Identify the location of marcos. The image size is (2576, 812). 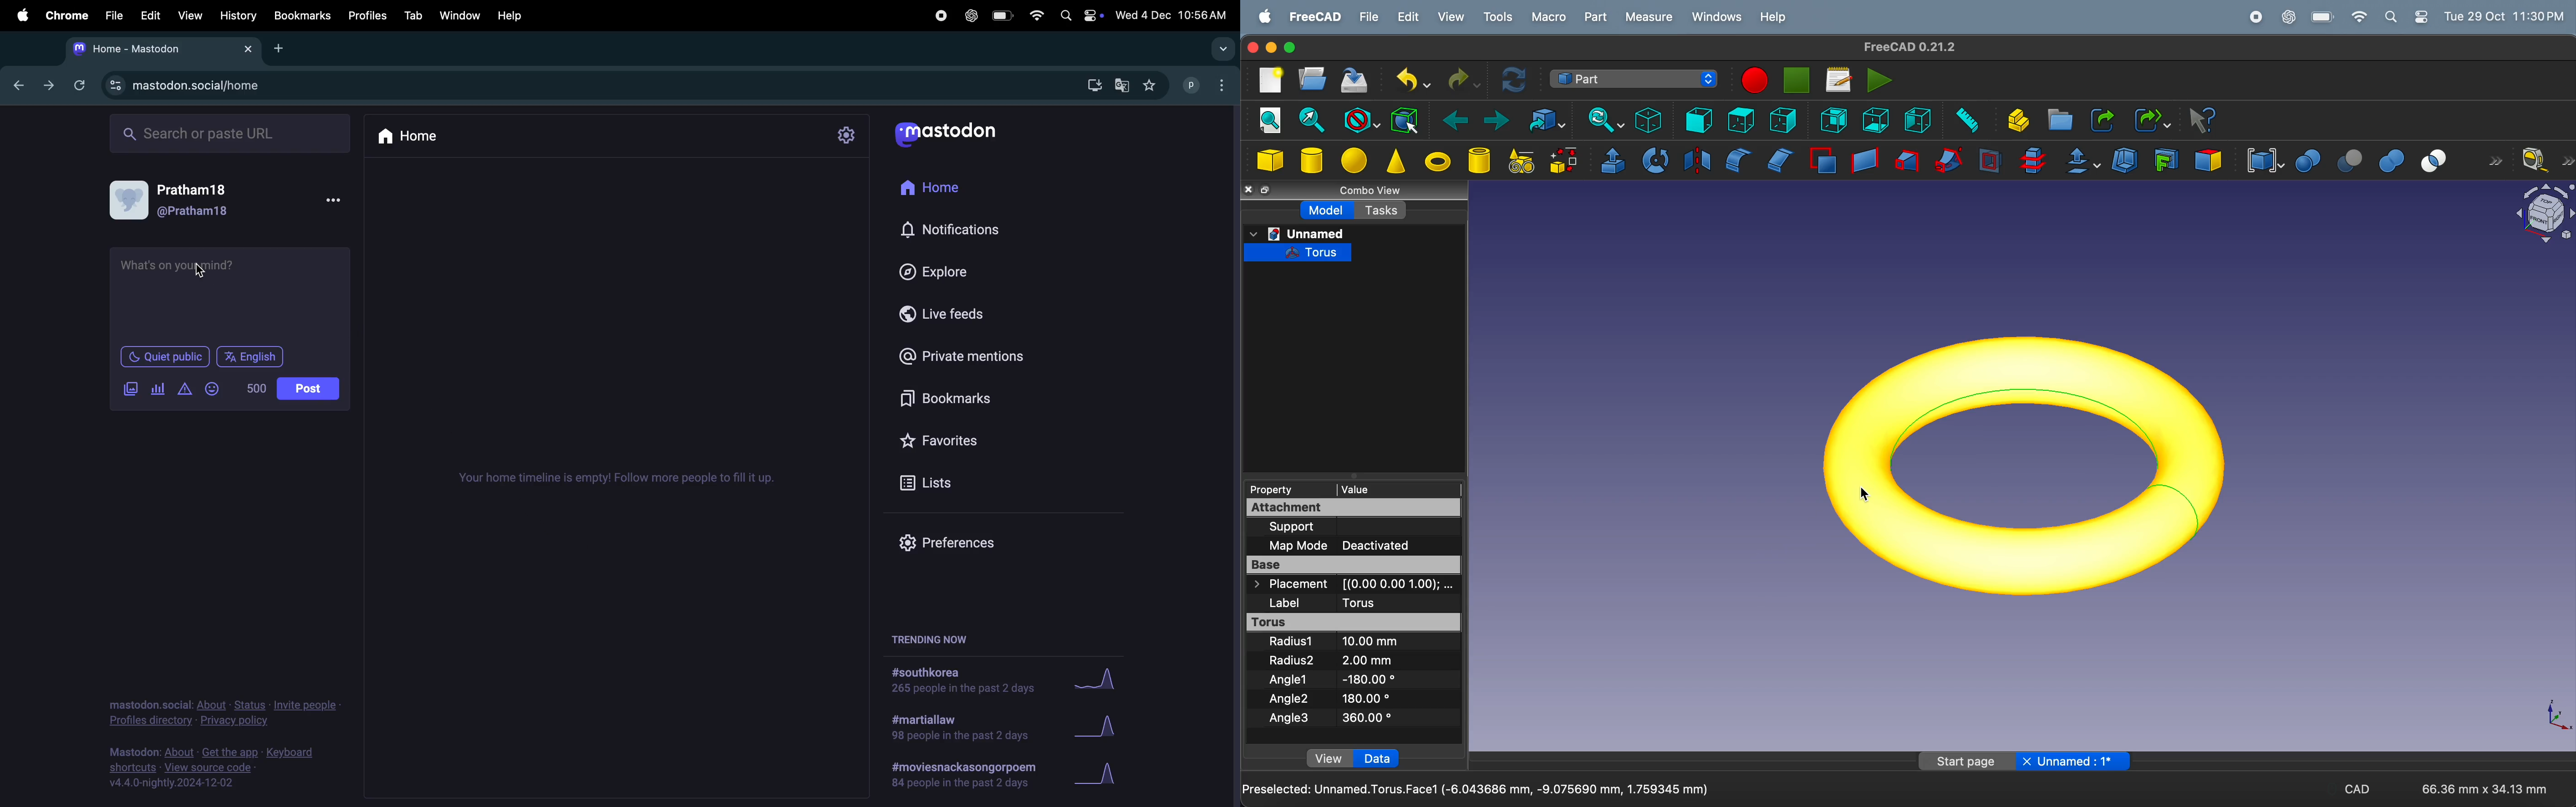
(1838, 79).